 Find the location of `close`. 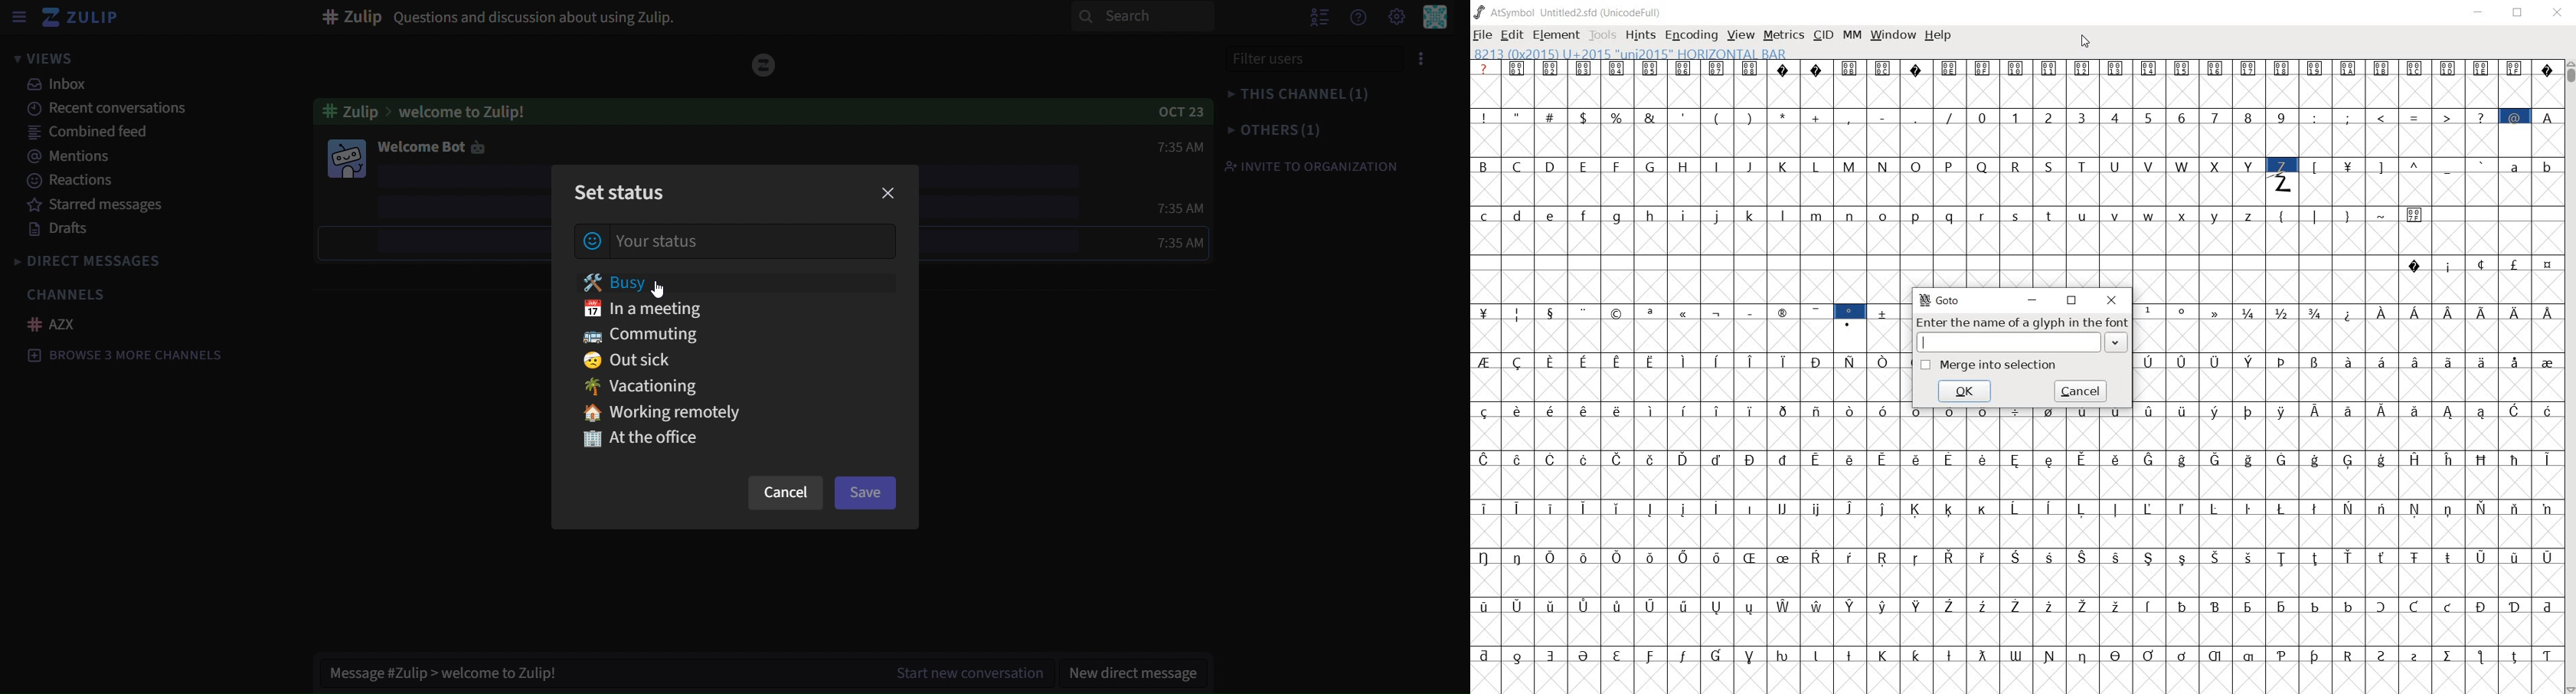

close is located at coordinates (888, 193).